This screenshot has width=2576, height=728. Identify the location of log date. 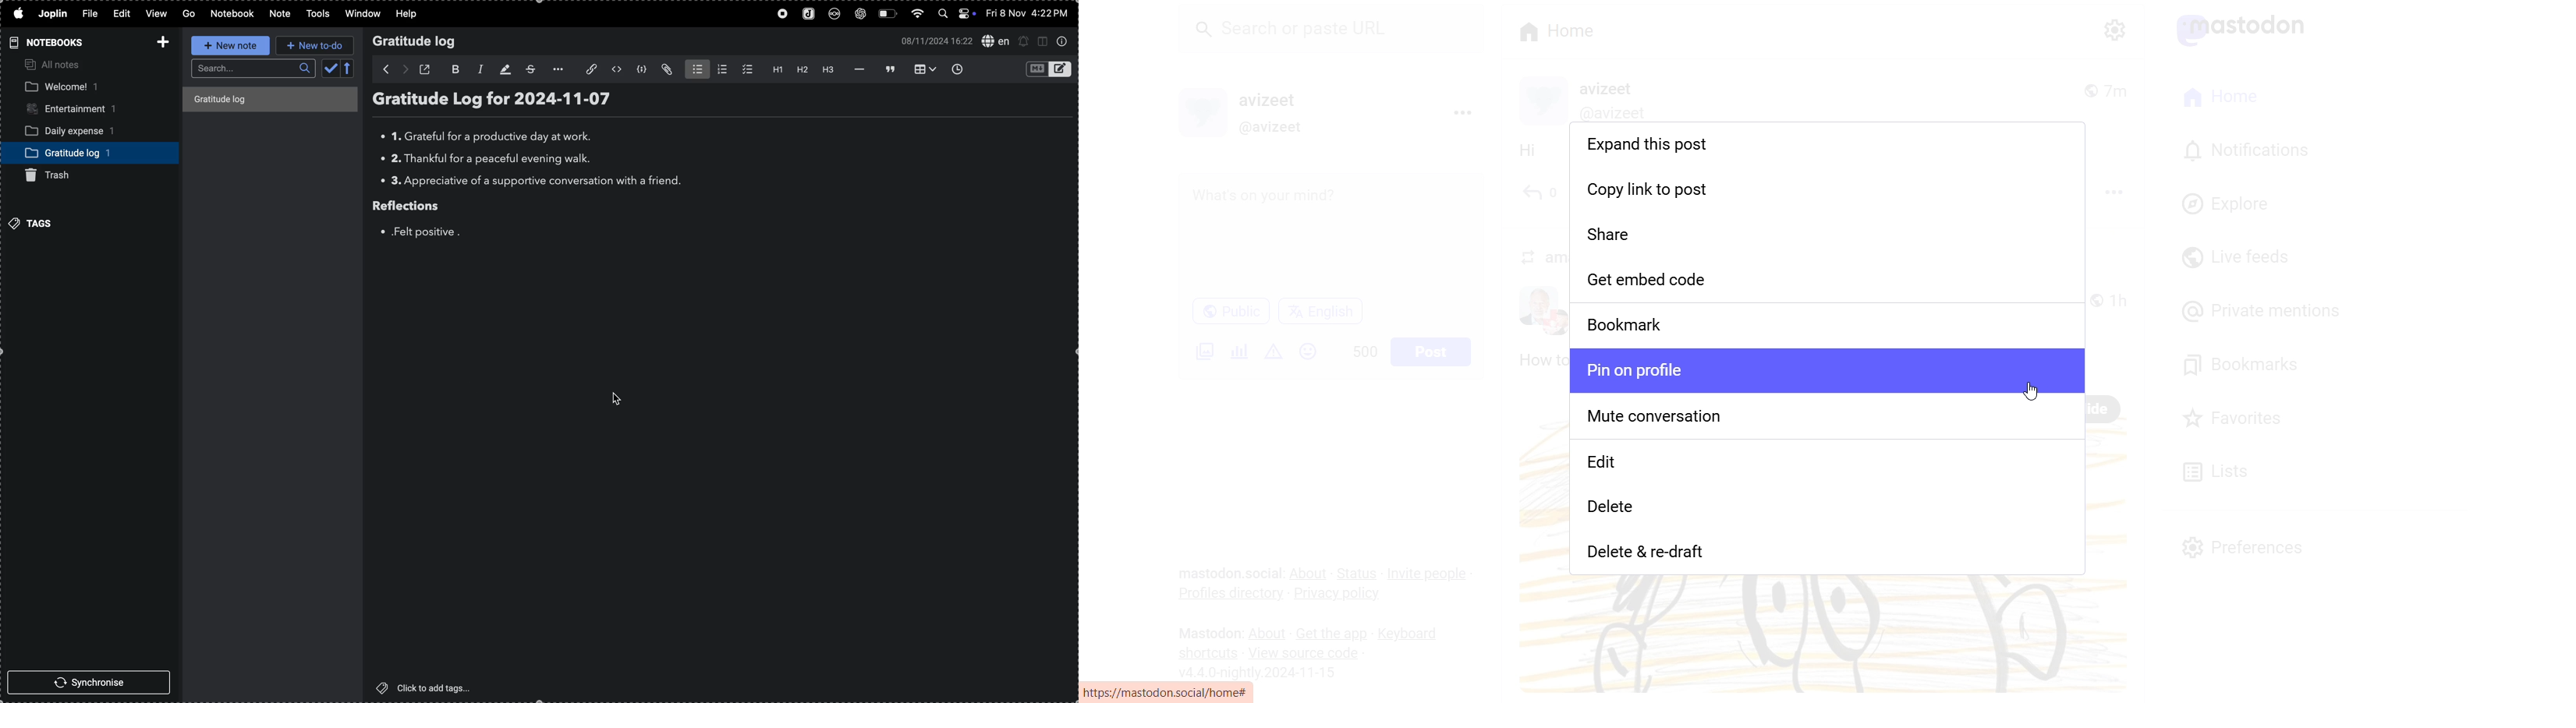
(577, 99).